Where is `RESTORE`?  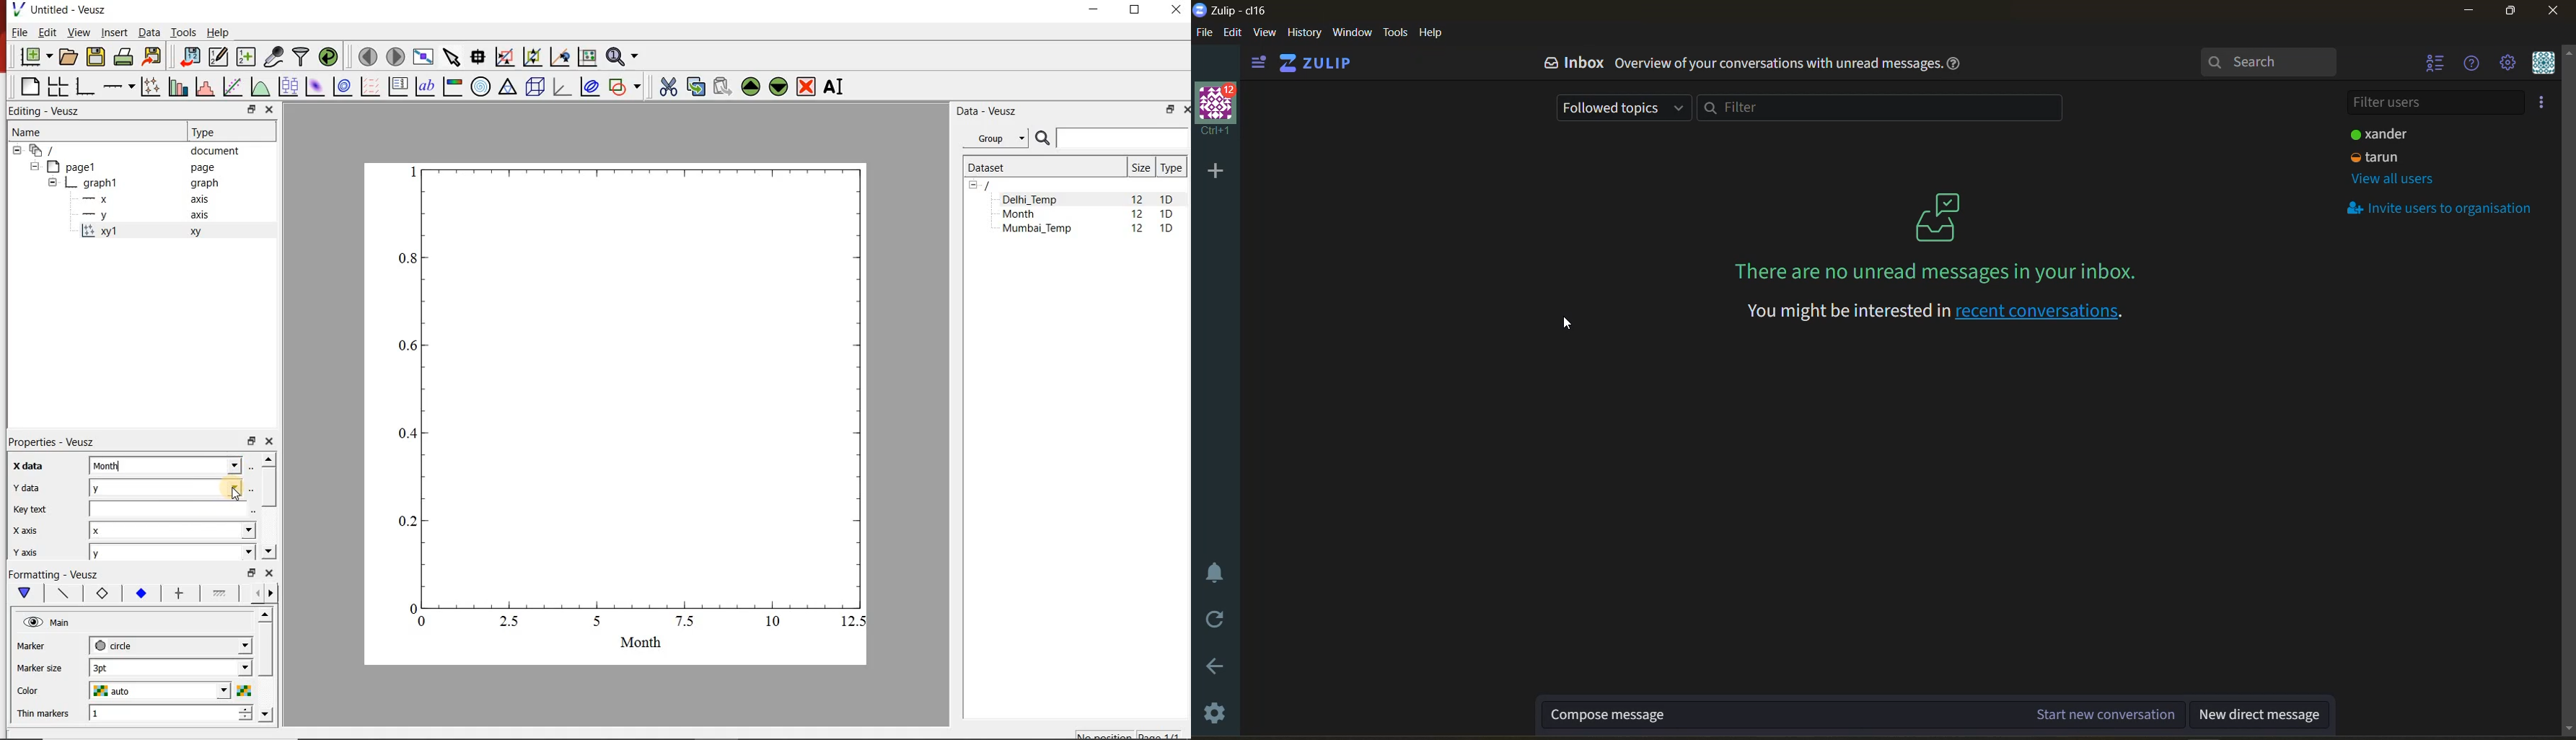
RESTORE is located at coordinates (1170, 110).